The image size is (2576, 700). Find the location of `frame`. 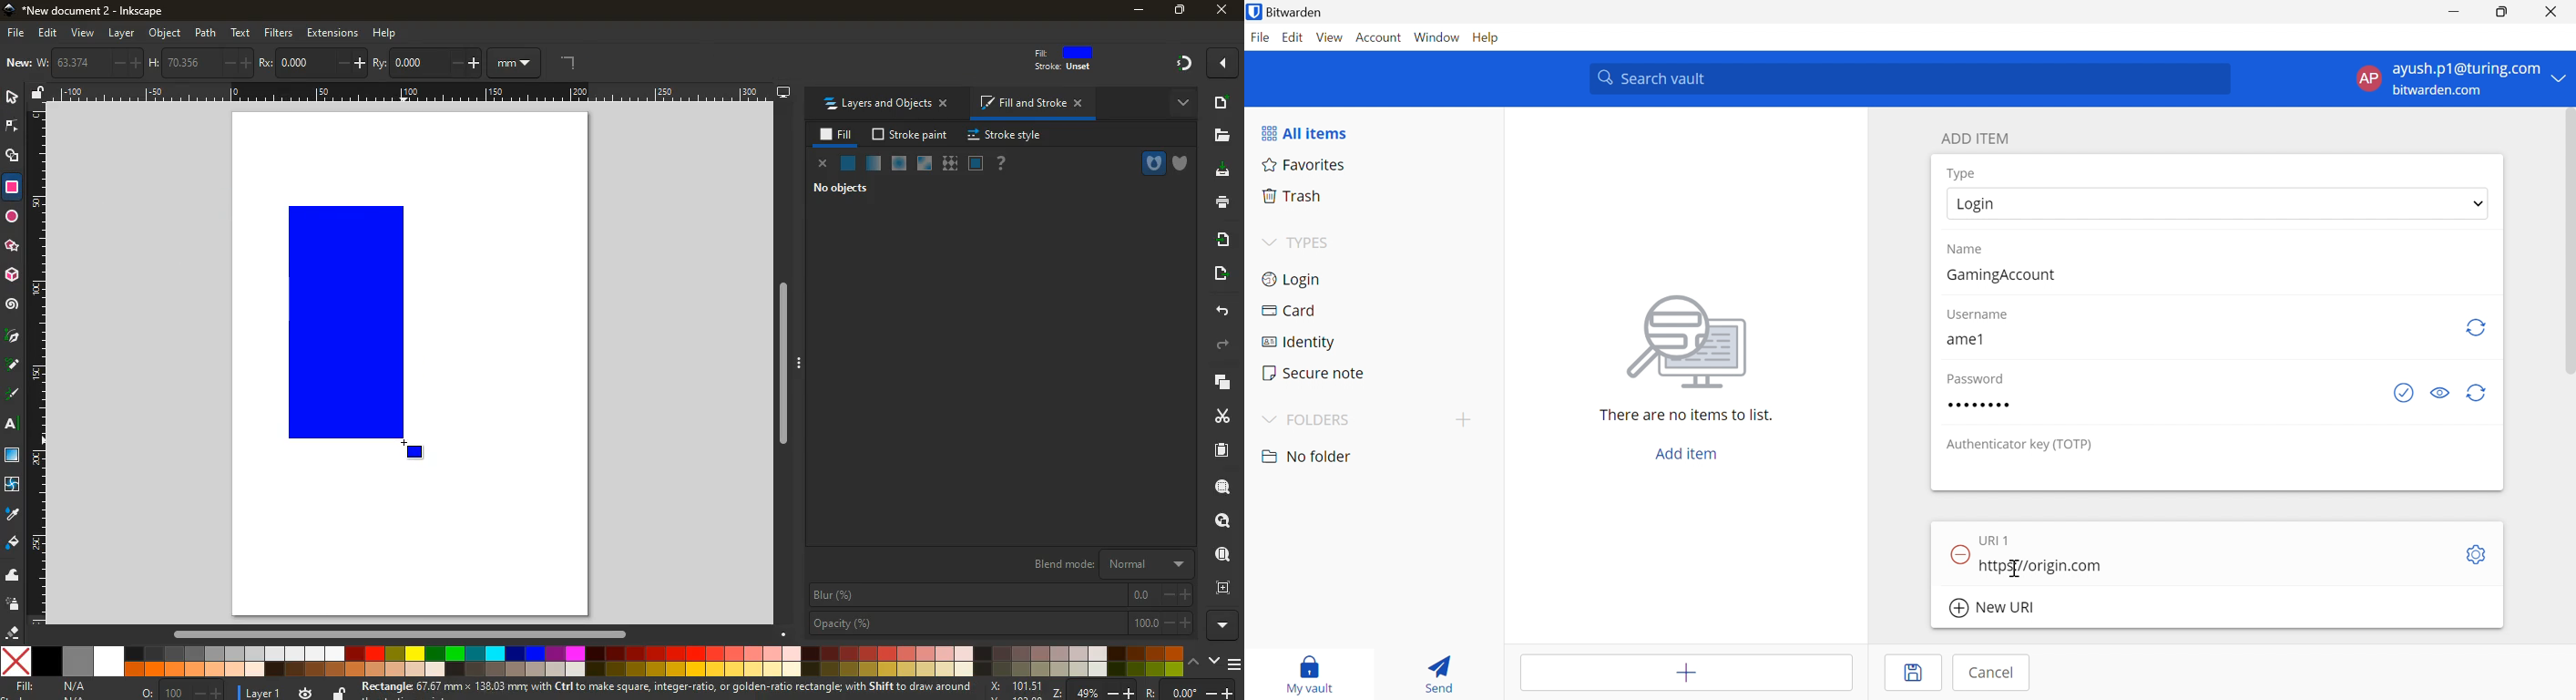

frame is located at coordinates (1224, 589).